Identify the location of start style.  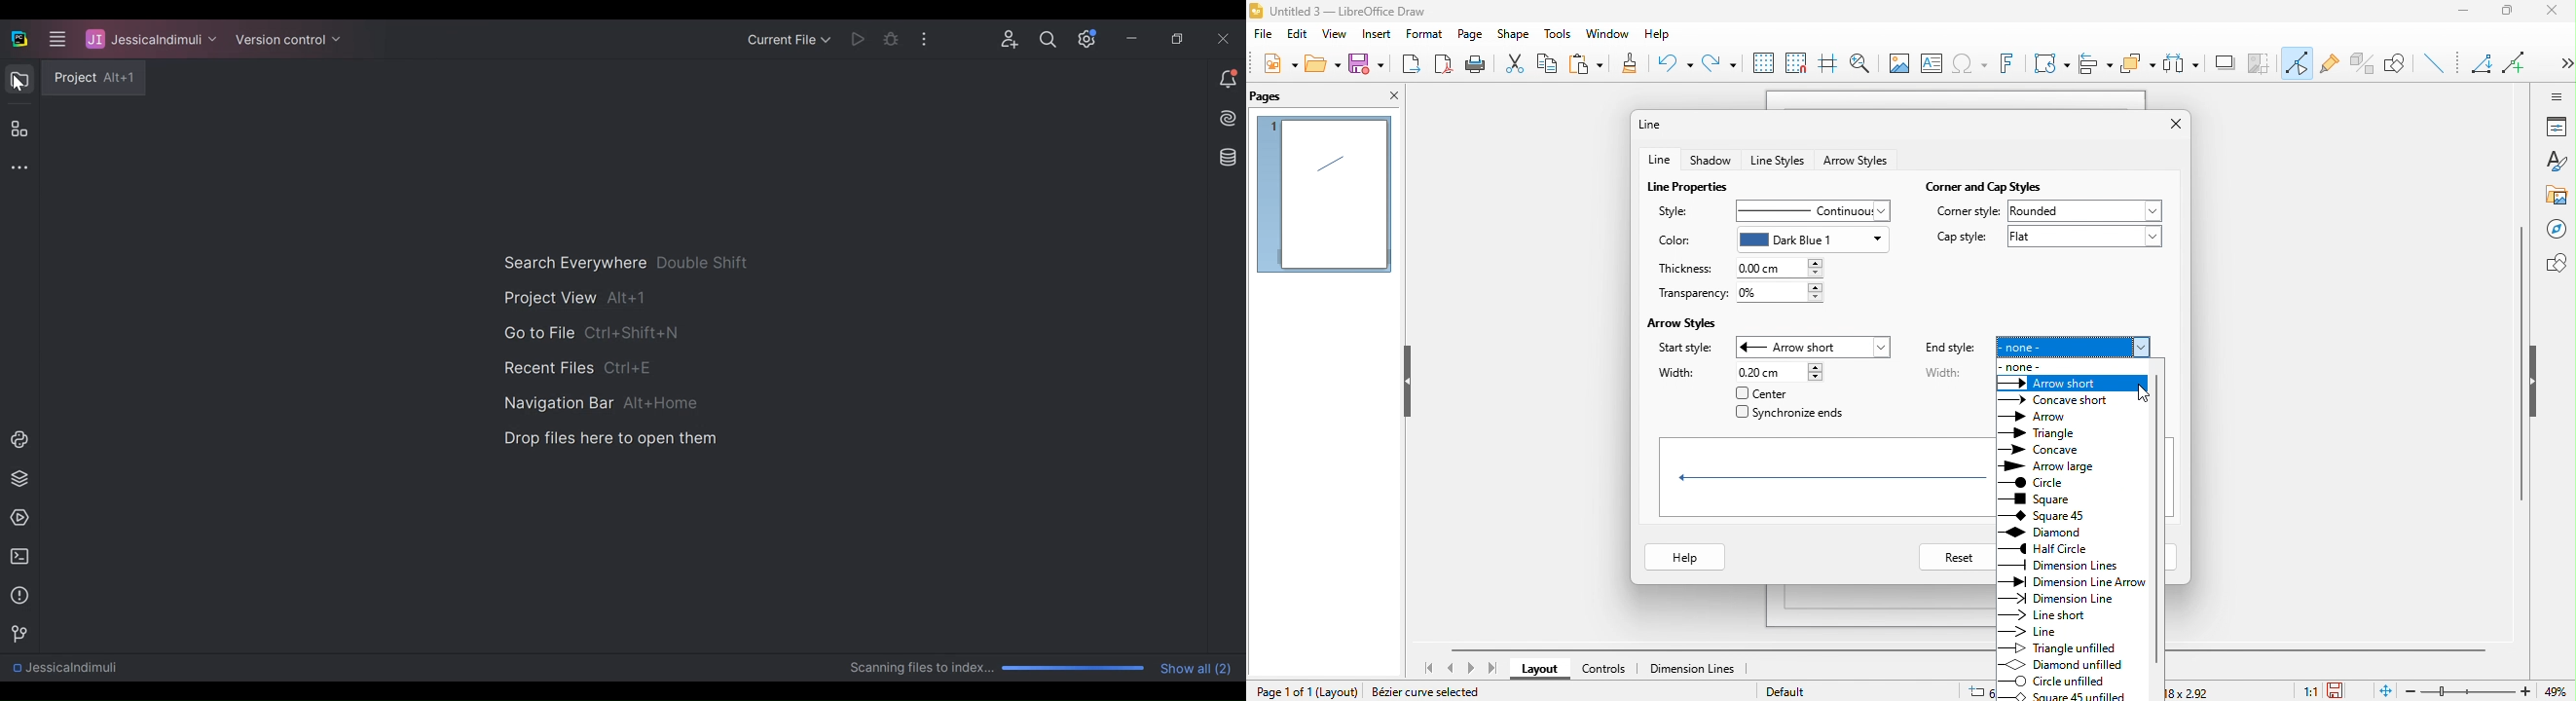
(1684, 348).